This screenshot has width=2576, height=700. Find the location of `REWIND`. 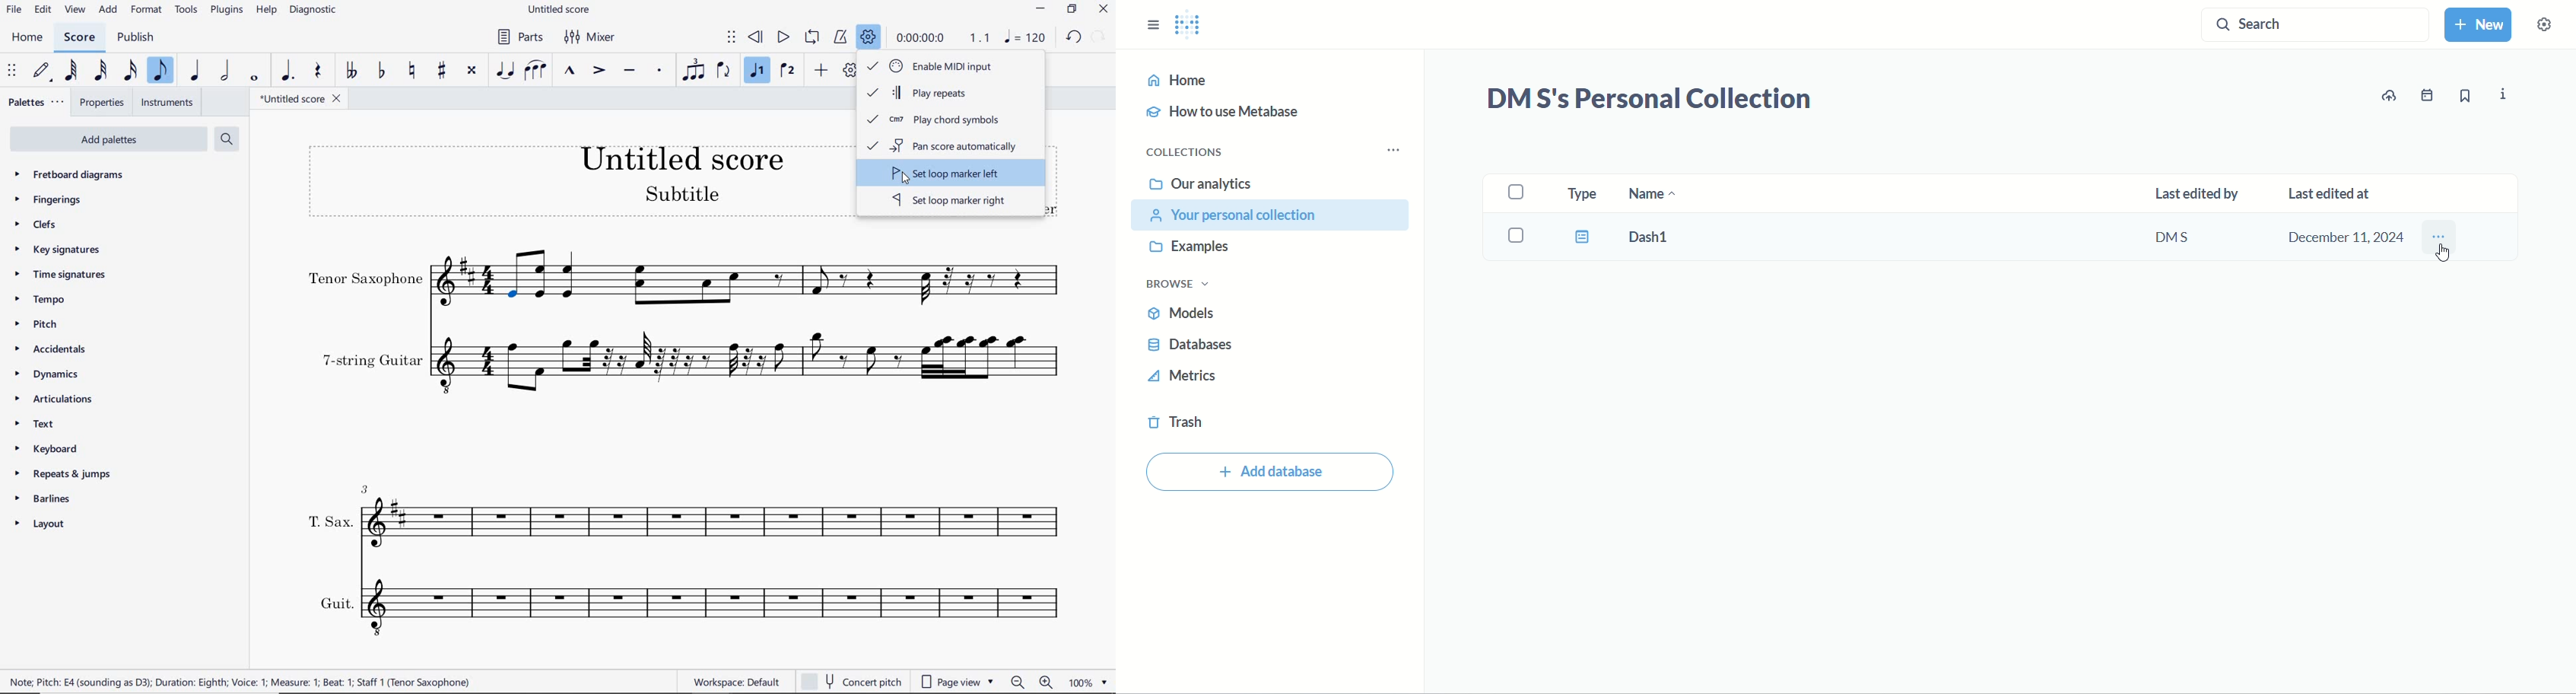

REWIND is located at coordinates (758, 36).